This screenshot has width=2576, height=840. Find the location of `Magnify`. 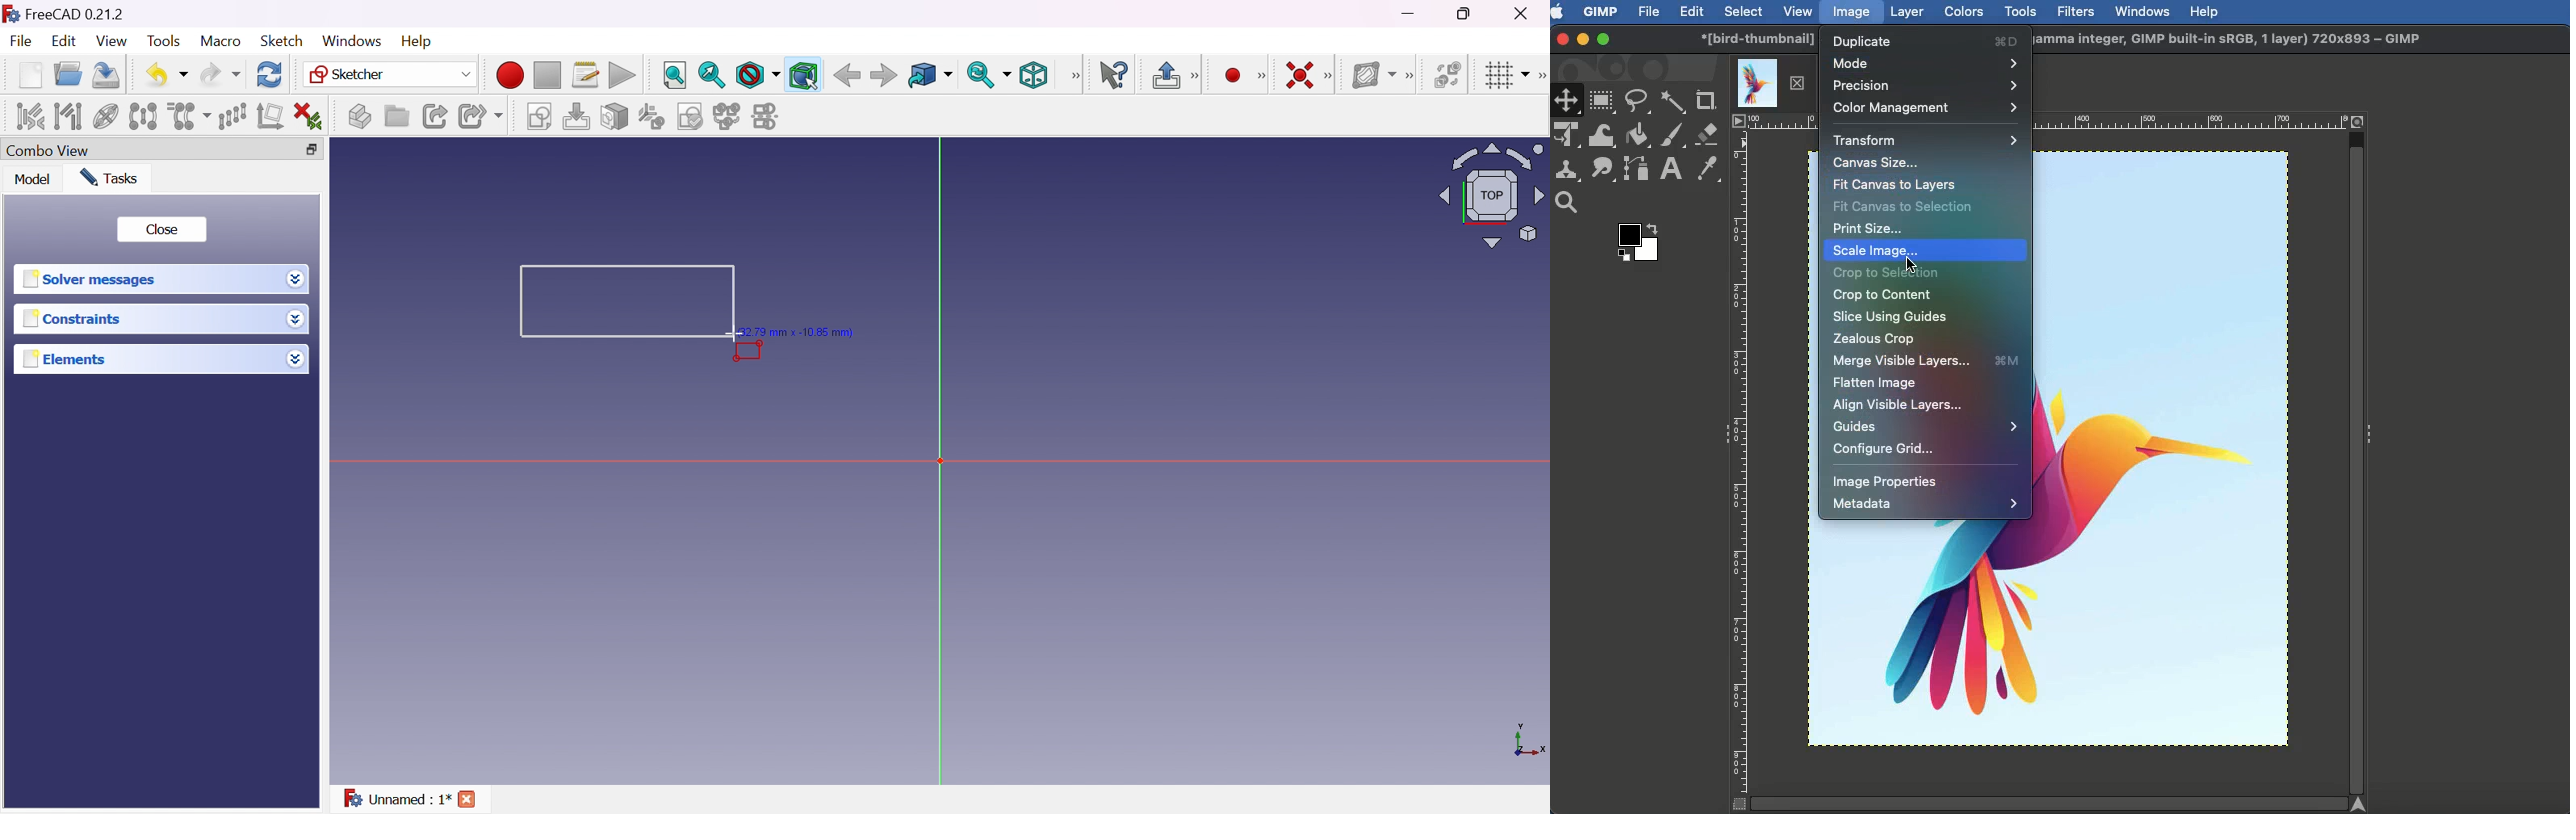

Magnify is located at coordinates (1569, 202).